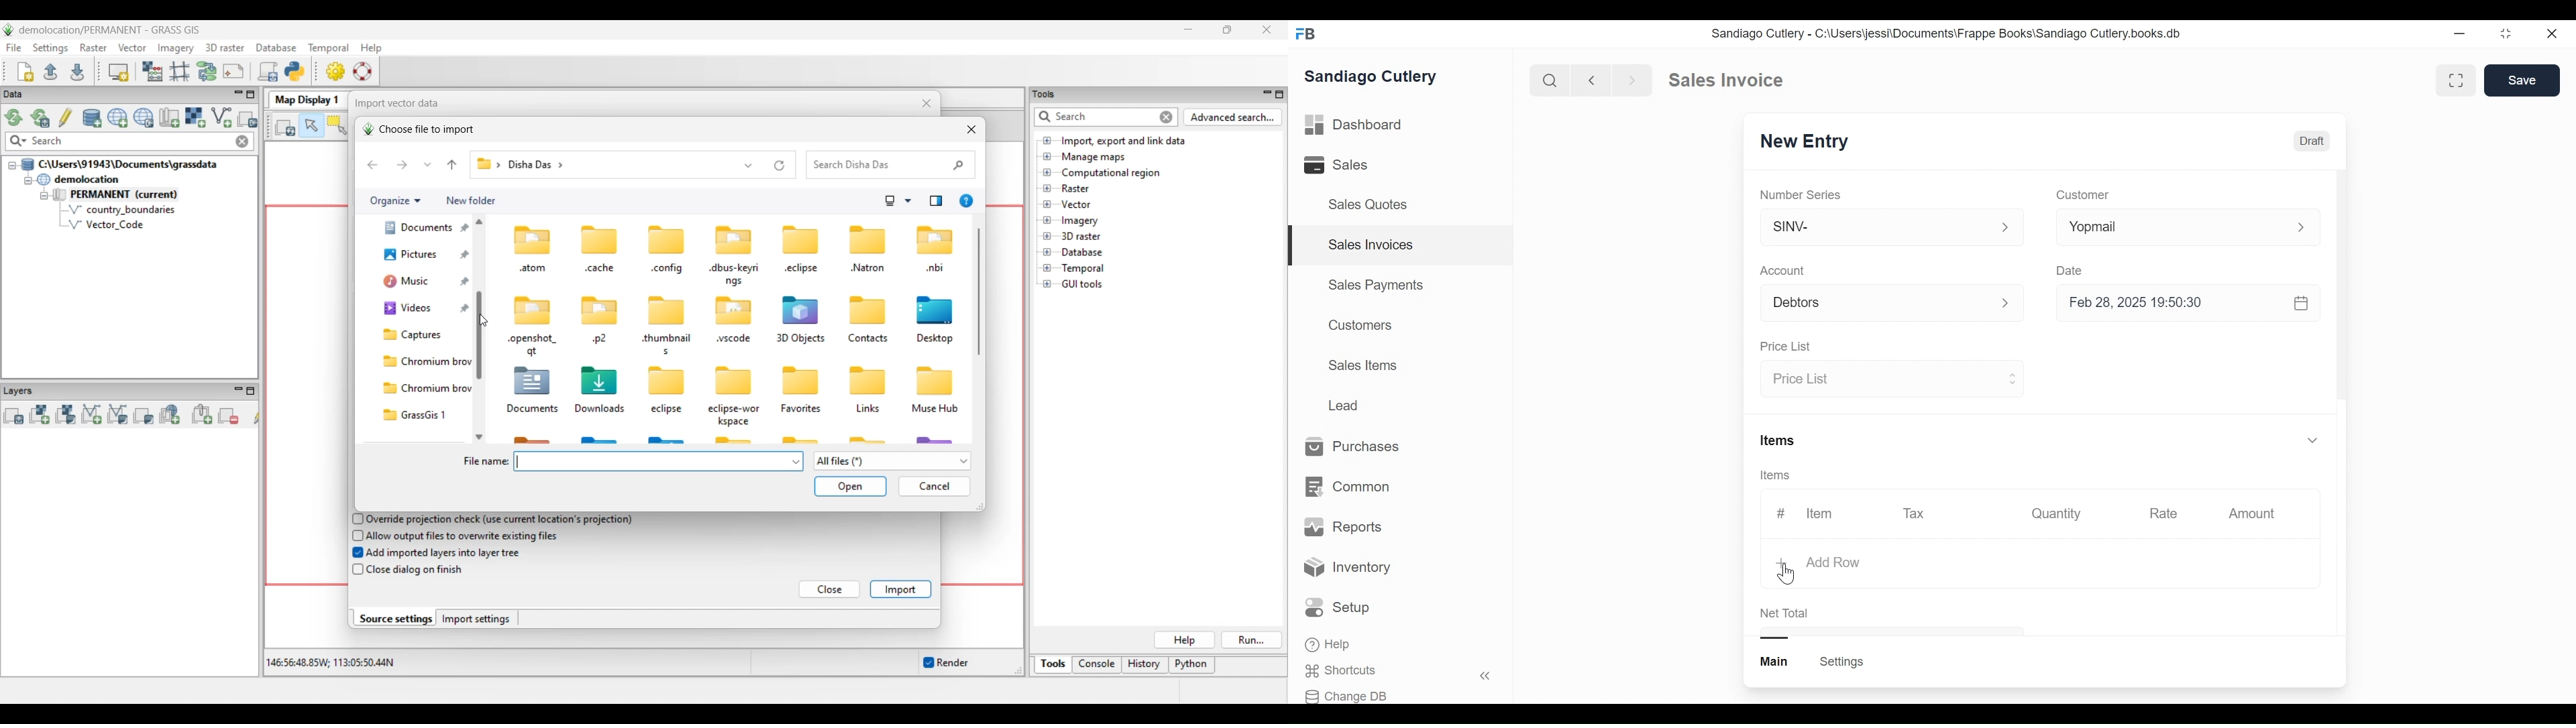 The width and height of the screenshot is (2576, 728). What do you see at coordinates (1817, 562) in the screenshot?
I see `+ Add Row` at bounding box center [1817, 562].